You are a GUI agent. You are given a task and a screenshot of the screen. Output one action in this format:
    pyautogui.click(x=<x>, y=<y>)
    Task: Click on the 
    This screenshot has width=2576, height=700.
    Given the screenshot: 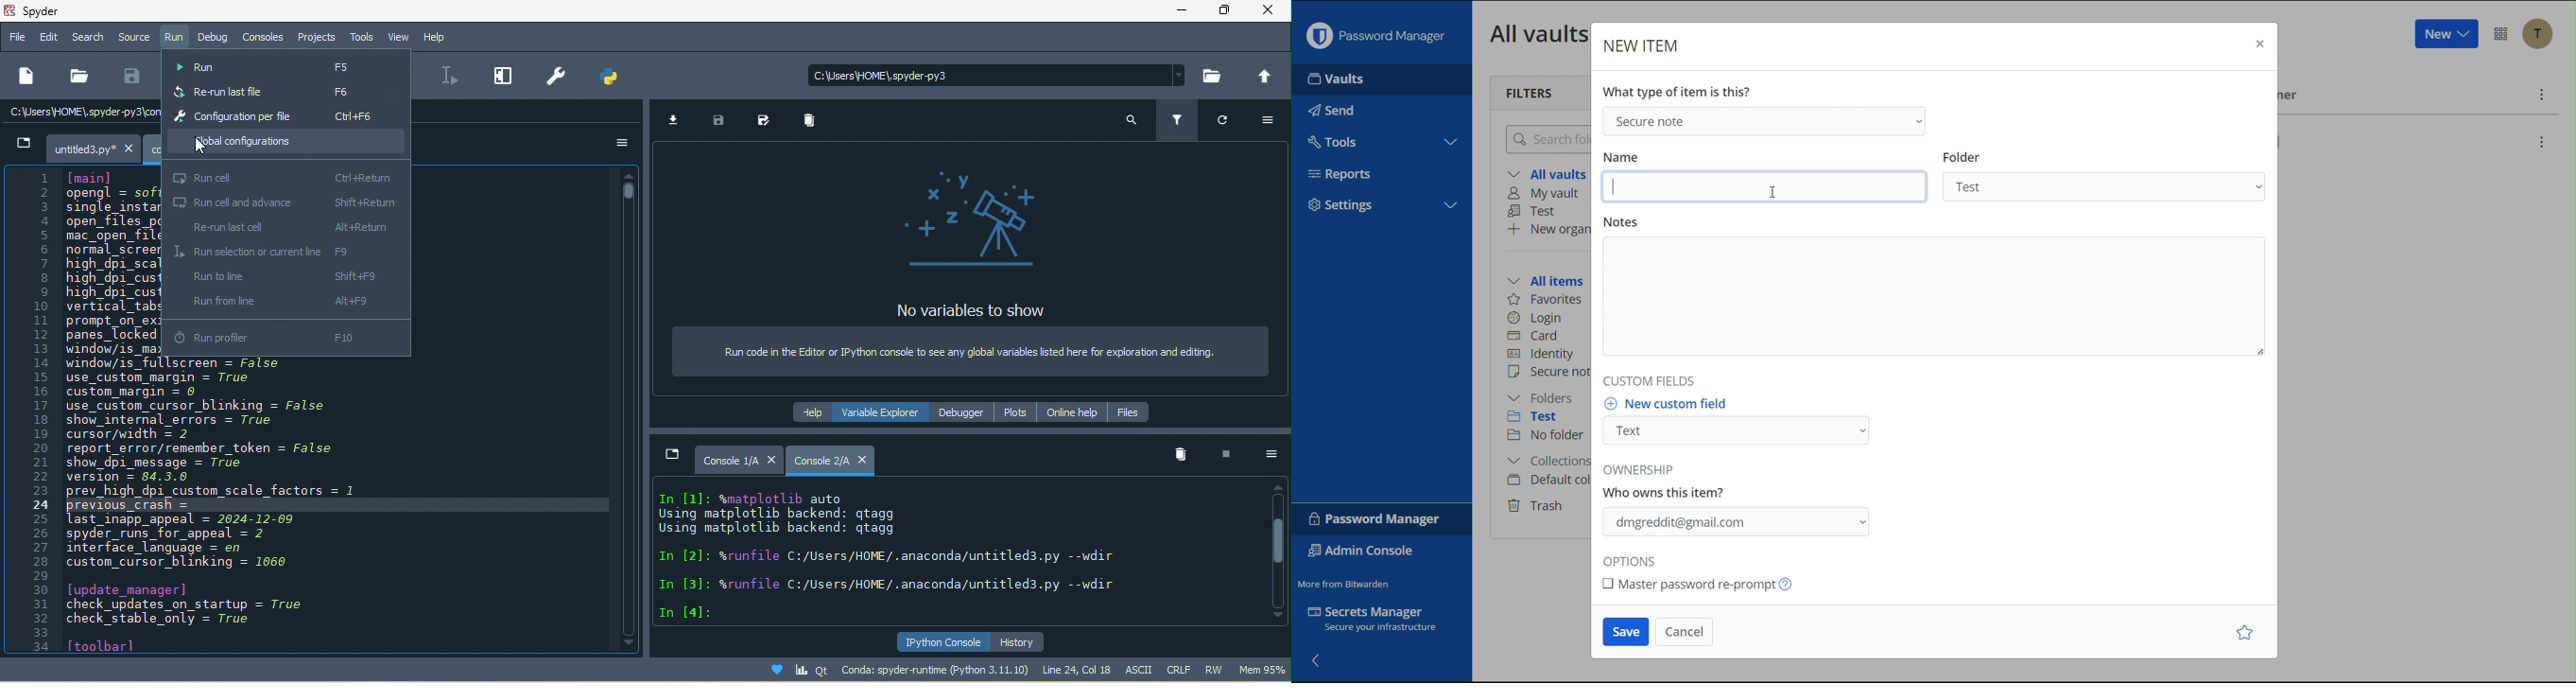 What is the action you would take?
    pyautogui.click(x=627, y=344)
    